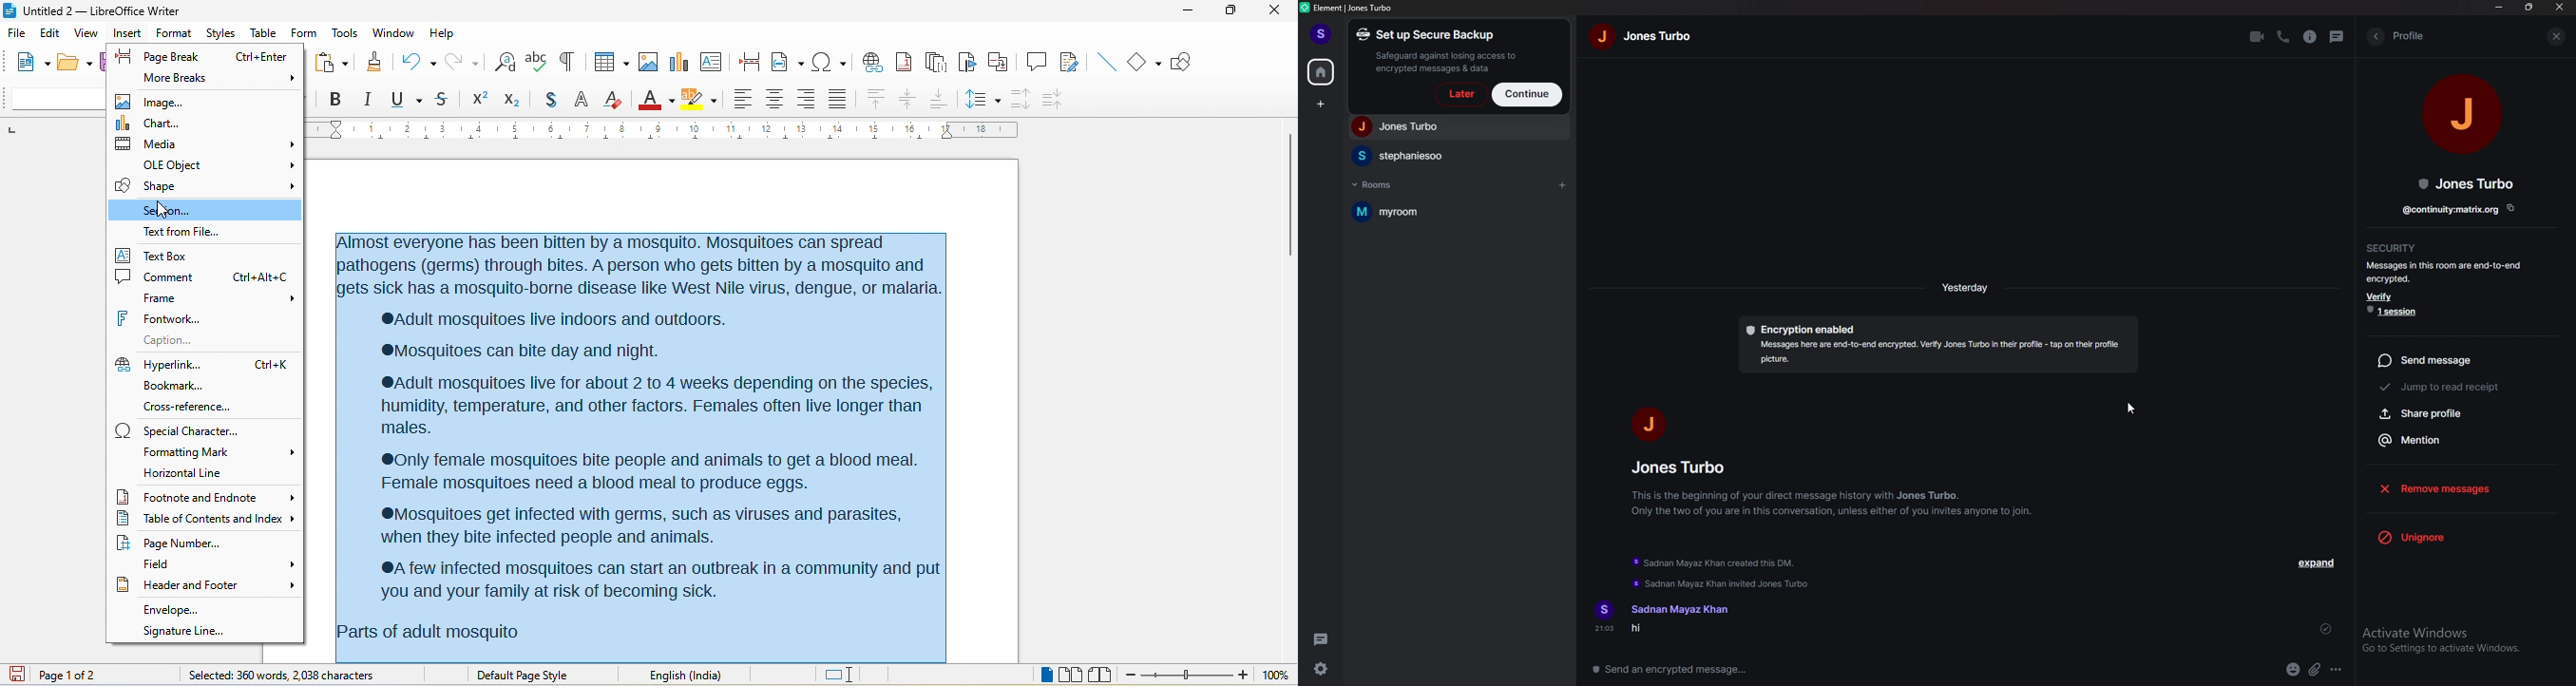 The image size is (2576, 700). Describe the element at coordinates (414, 62) in the screenshot. I see `undo` at that location.